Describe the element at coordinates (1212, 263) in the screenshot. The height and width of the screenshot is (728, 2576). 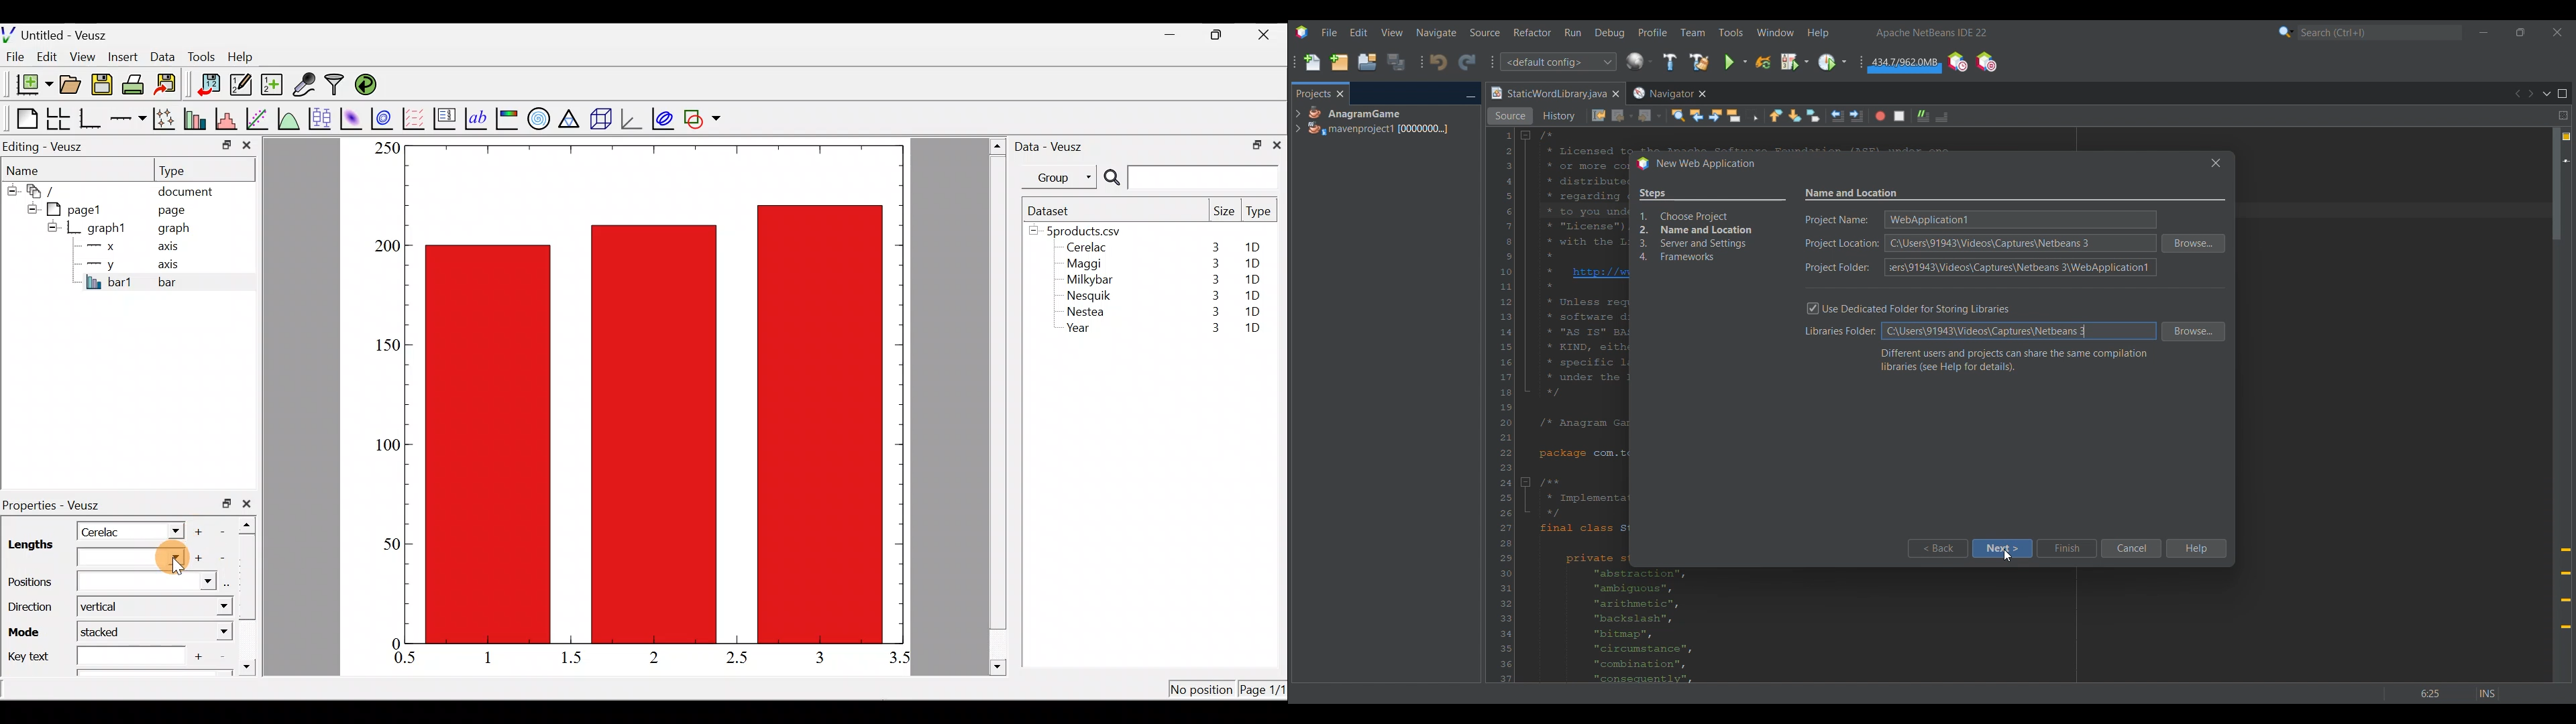
I see `3` at that location.